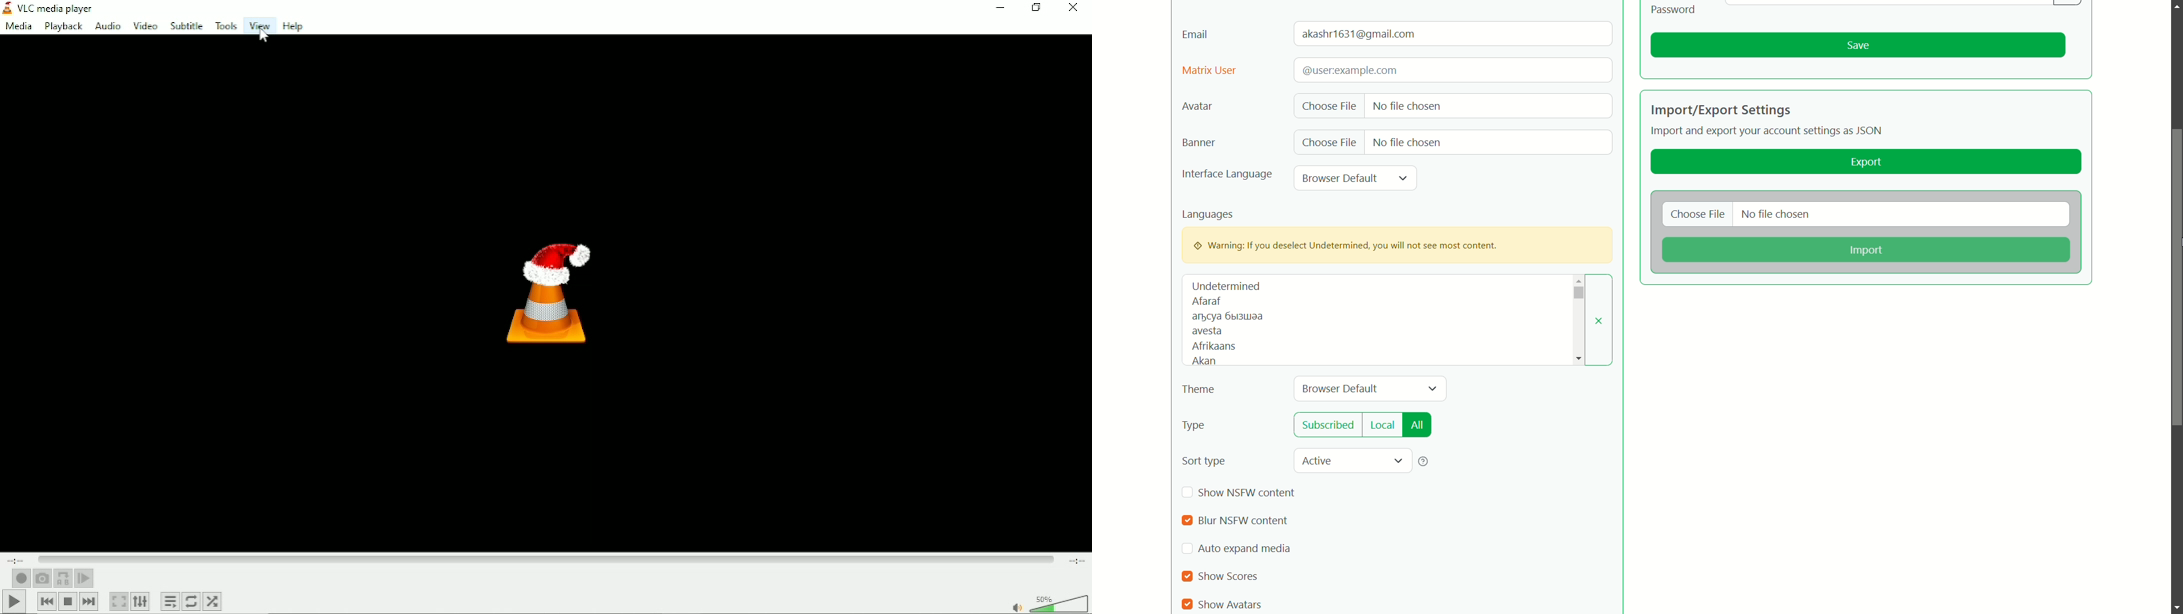  Describe the element at coordinates (62, 579) in the screenshot. I see `Loop from point A to B continuously` at that location.